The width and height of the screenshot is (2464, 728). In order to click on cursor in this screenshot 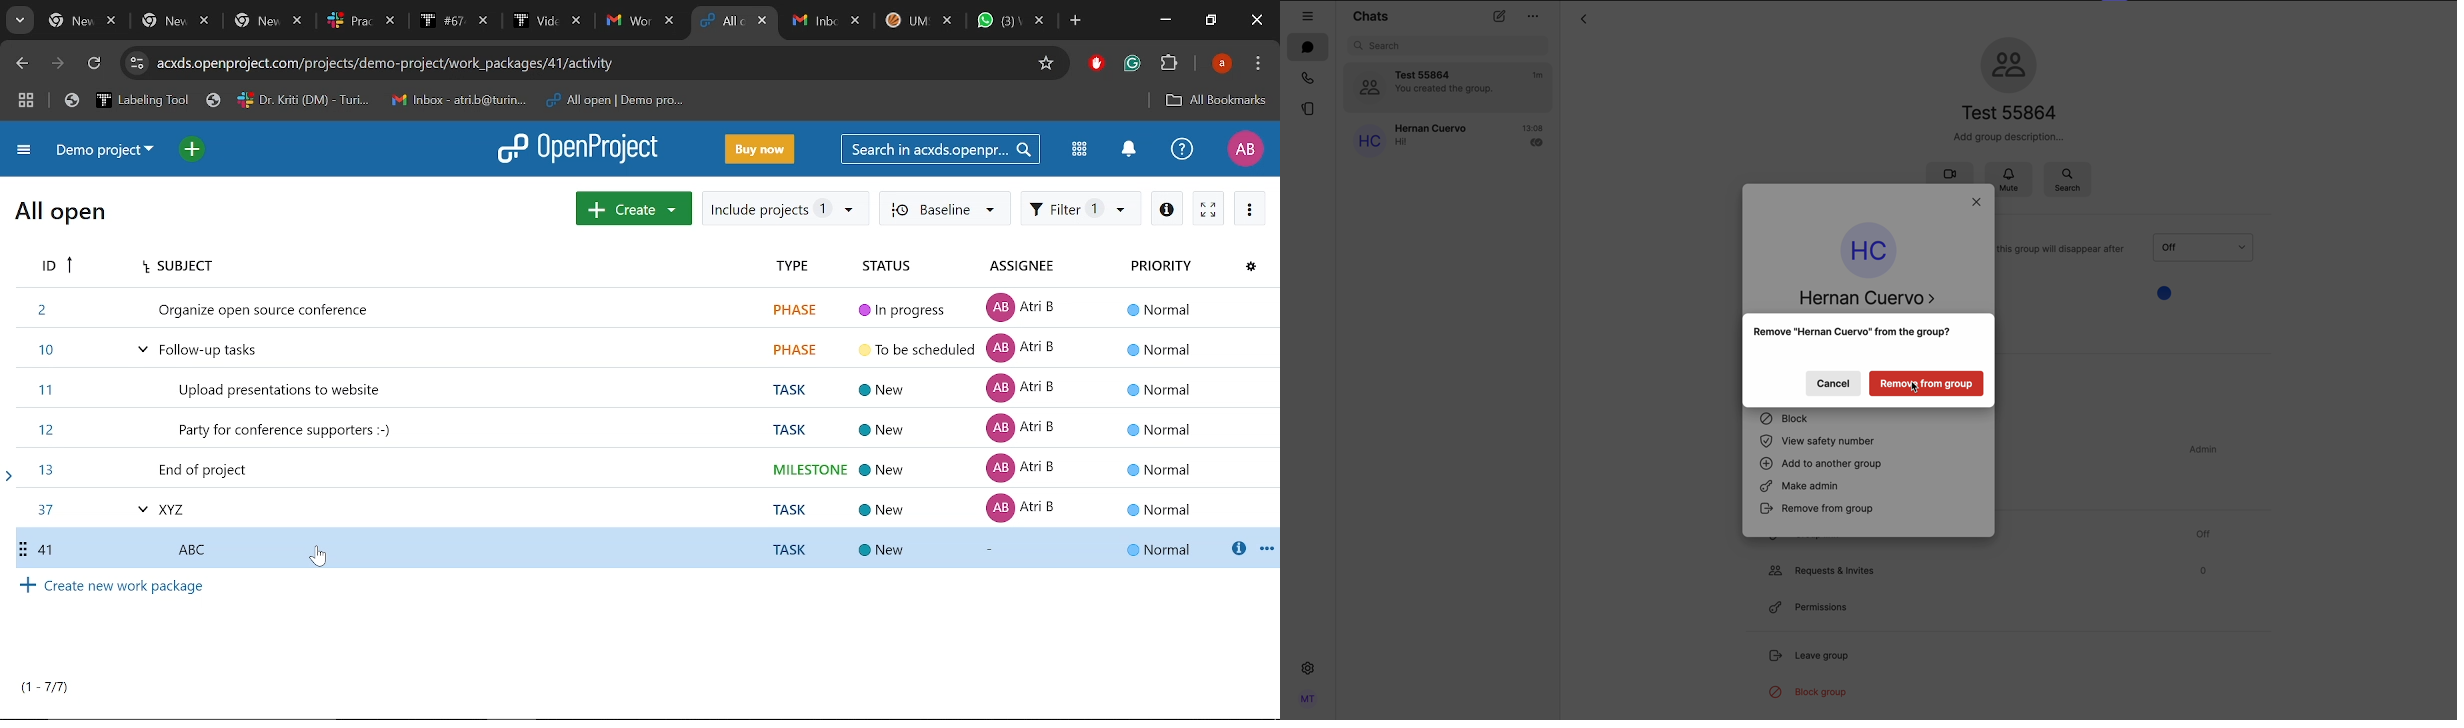, I will do `click(1917, 391)`.